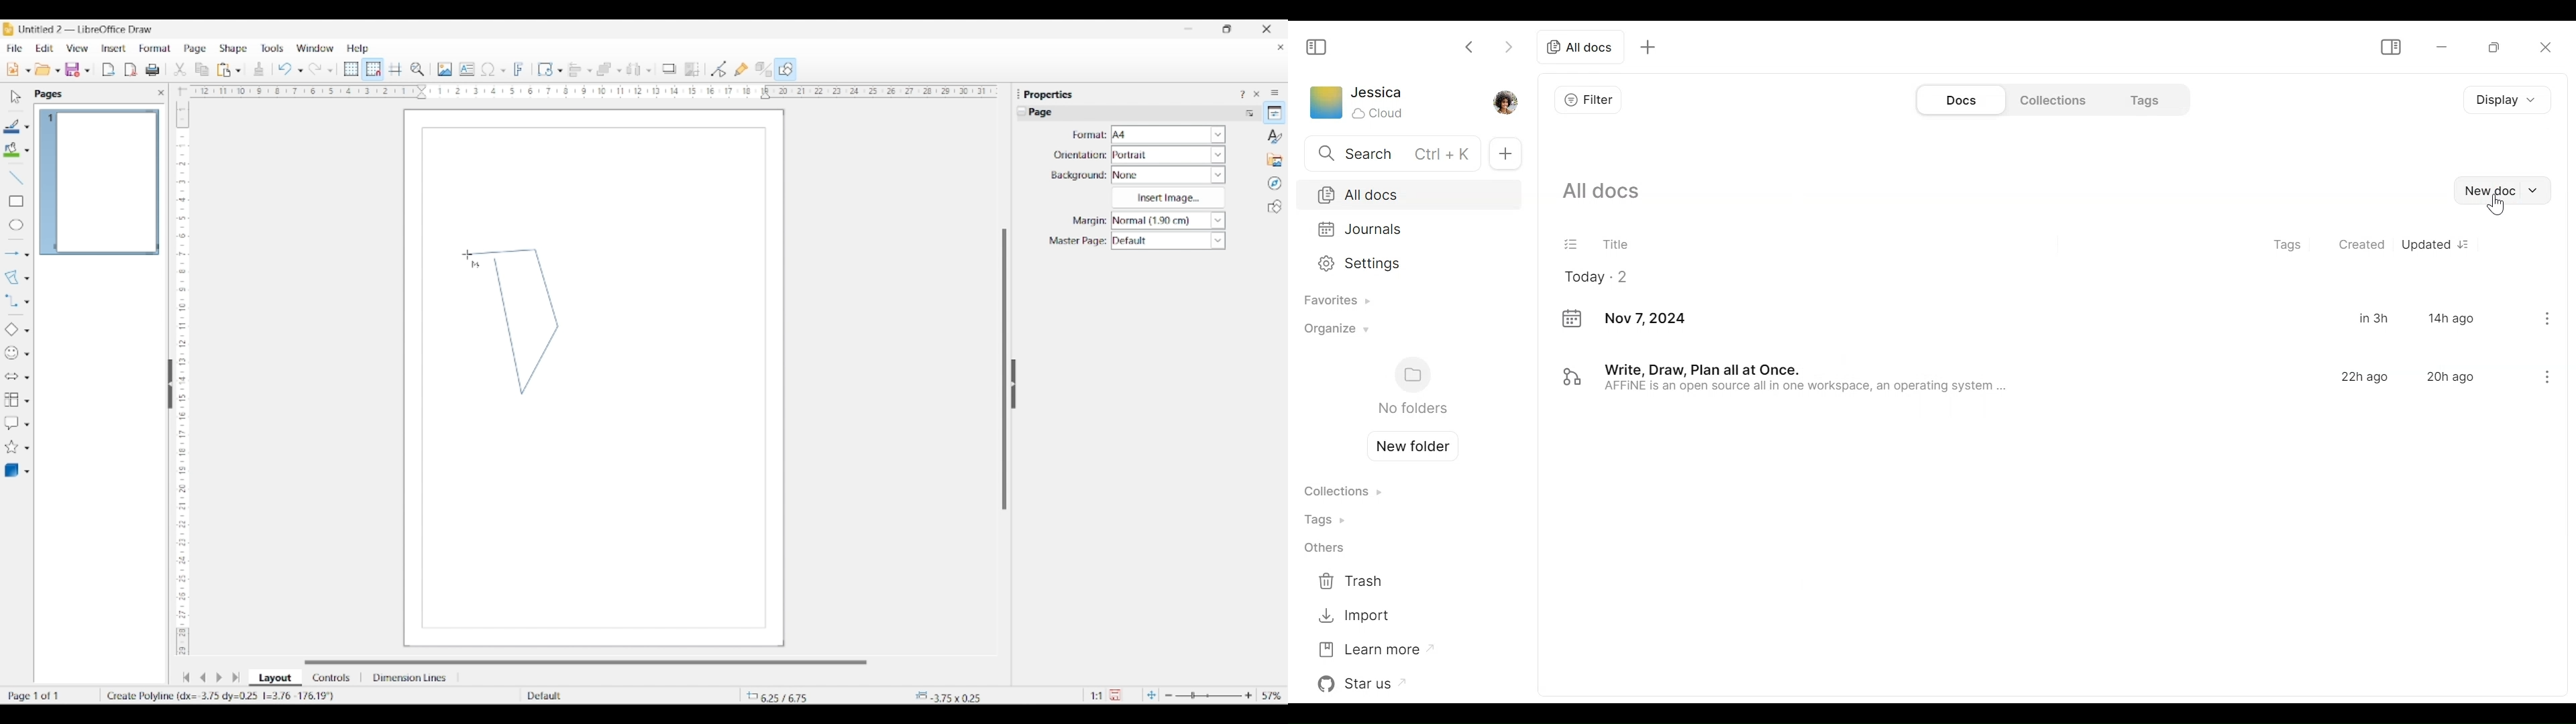 The image size is (2576, 728). Describe the element at coordinates (11, 423) in the screenshot. I see `Selected callout shape` at that location.